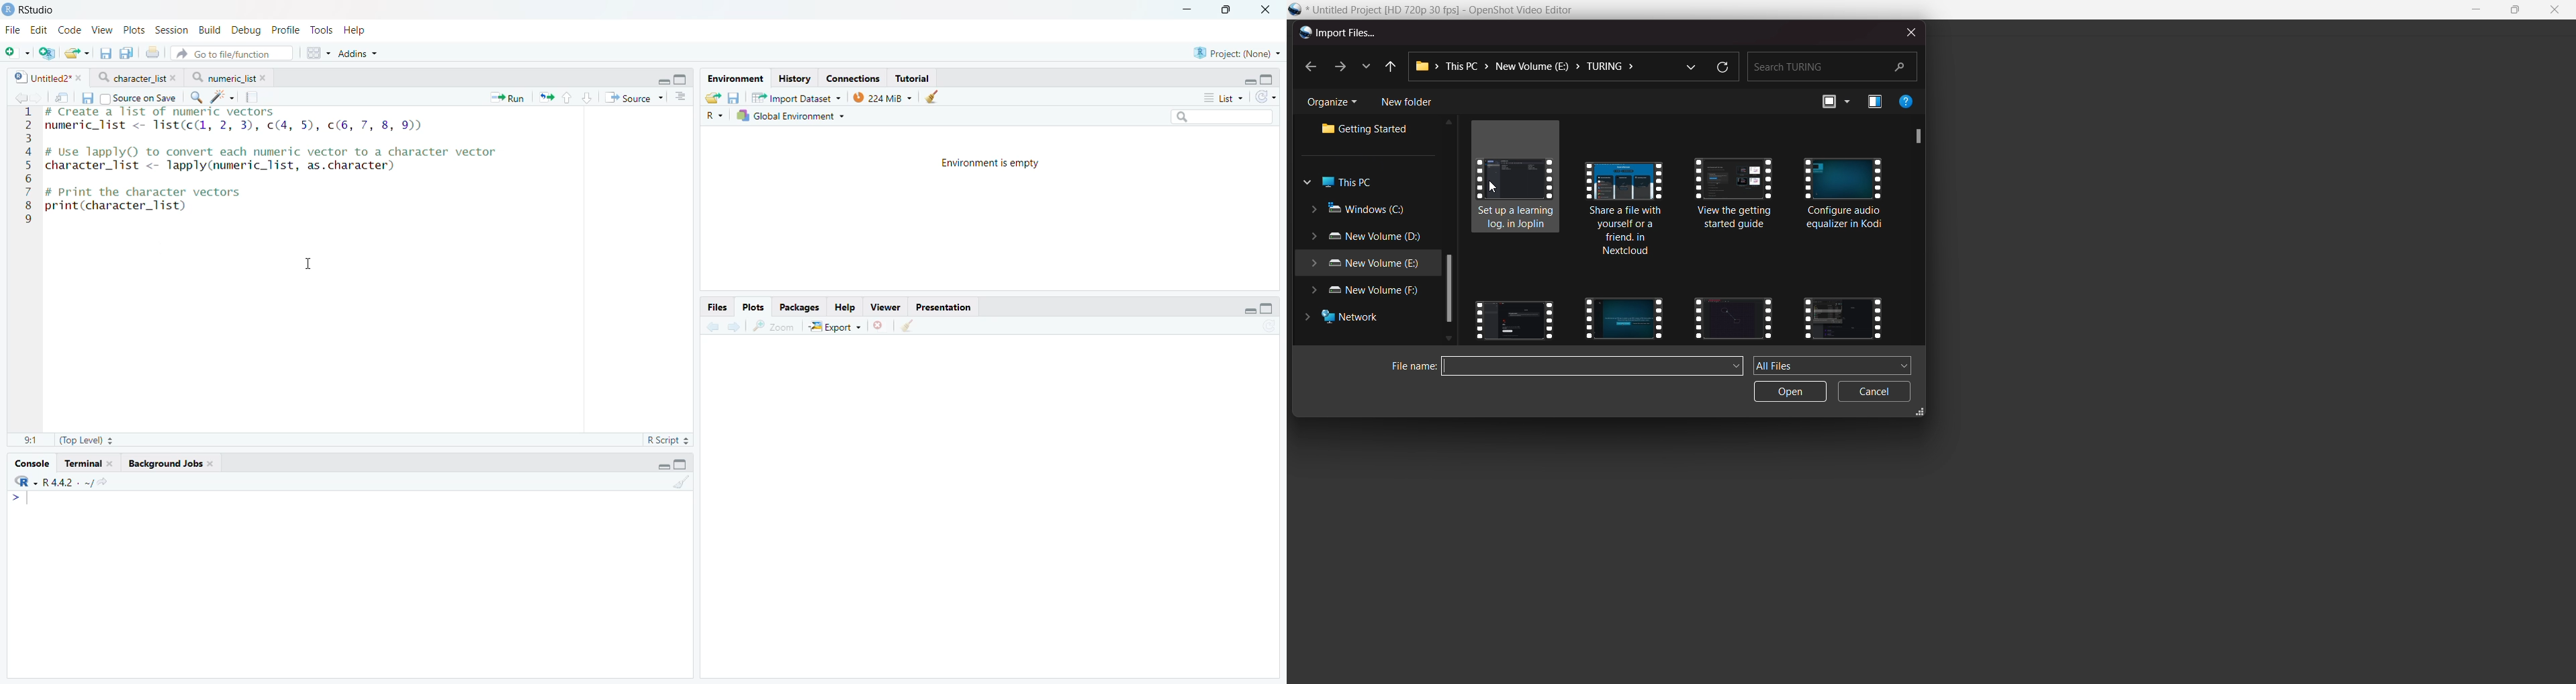 The image size is (2576, 700). Describe the element at coordinates (1235, 52) in the screenshot. I see `Project: (None)` at that location.